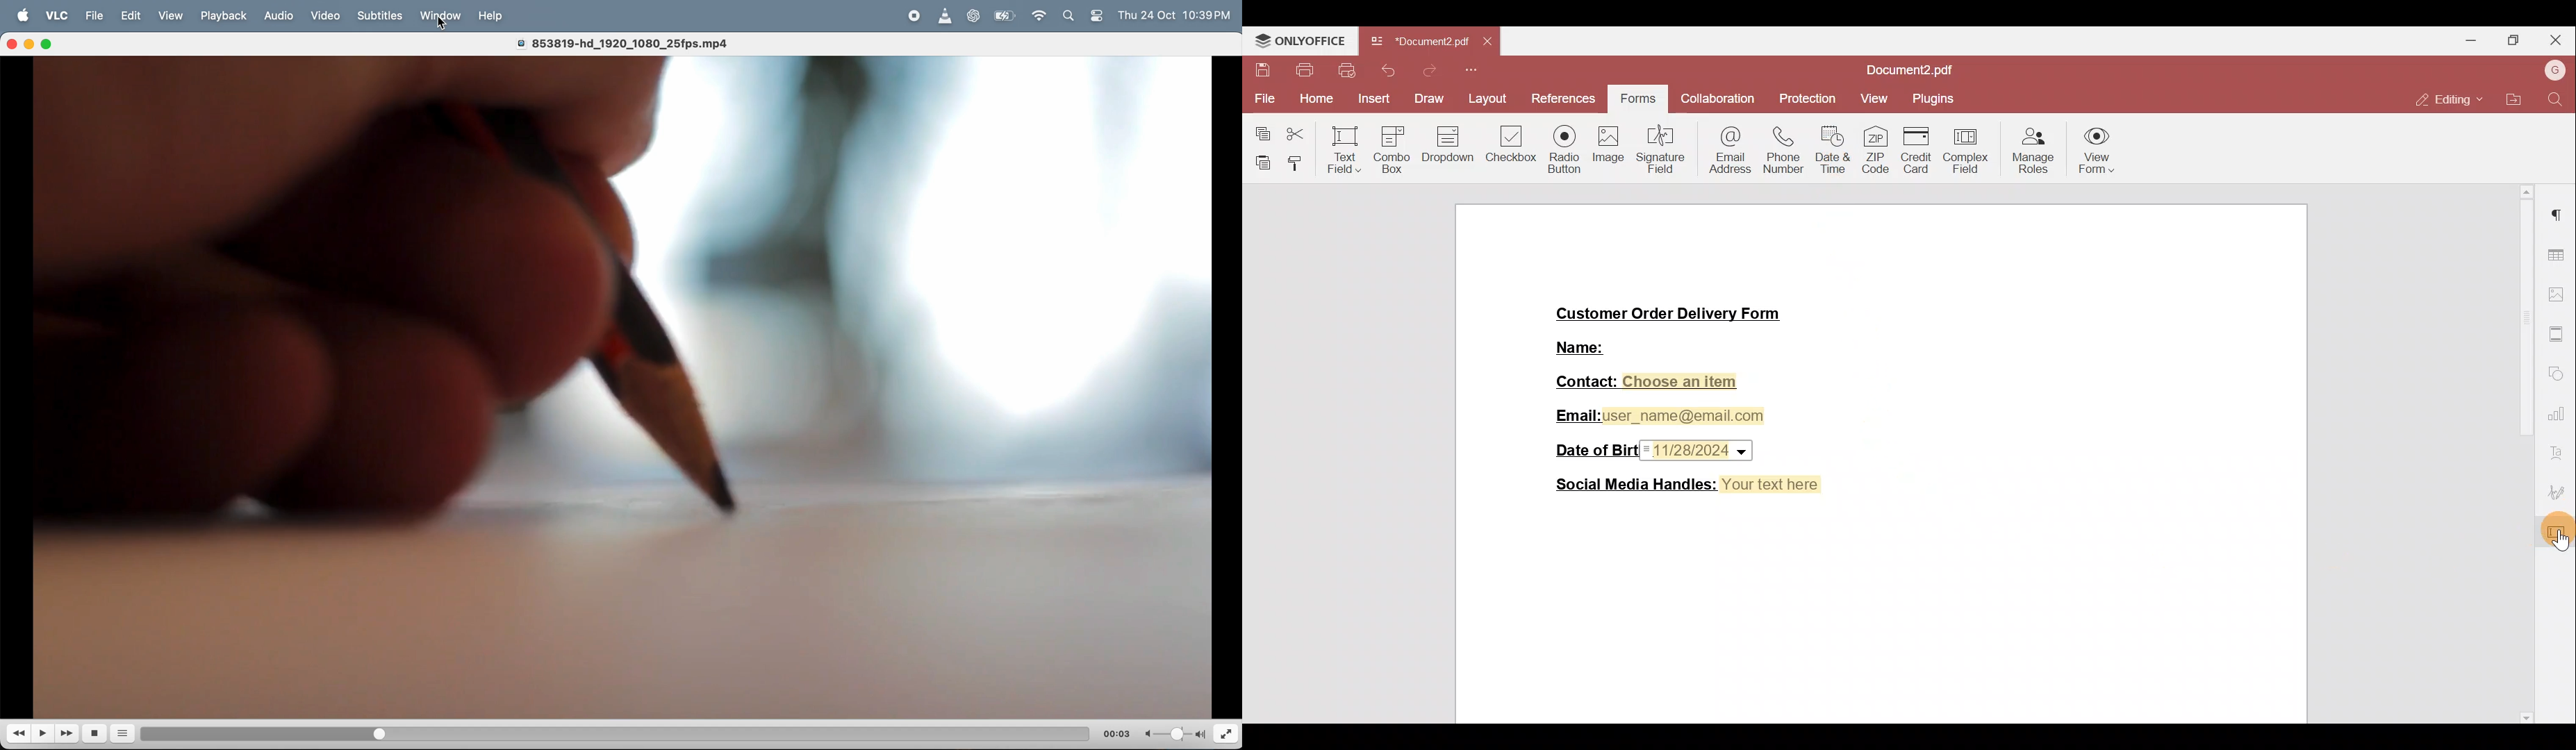 Image resolution: width=2576 pixels, height=756 pixels. I want to click on Date & time, so click(1833, 150).